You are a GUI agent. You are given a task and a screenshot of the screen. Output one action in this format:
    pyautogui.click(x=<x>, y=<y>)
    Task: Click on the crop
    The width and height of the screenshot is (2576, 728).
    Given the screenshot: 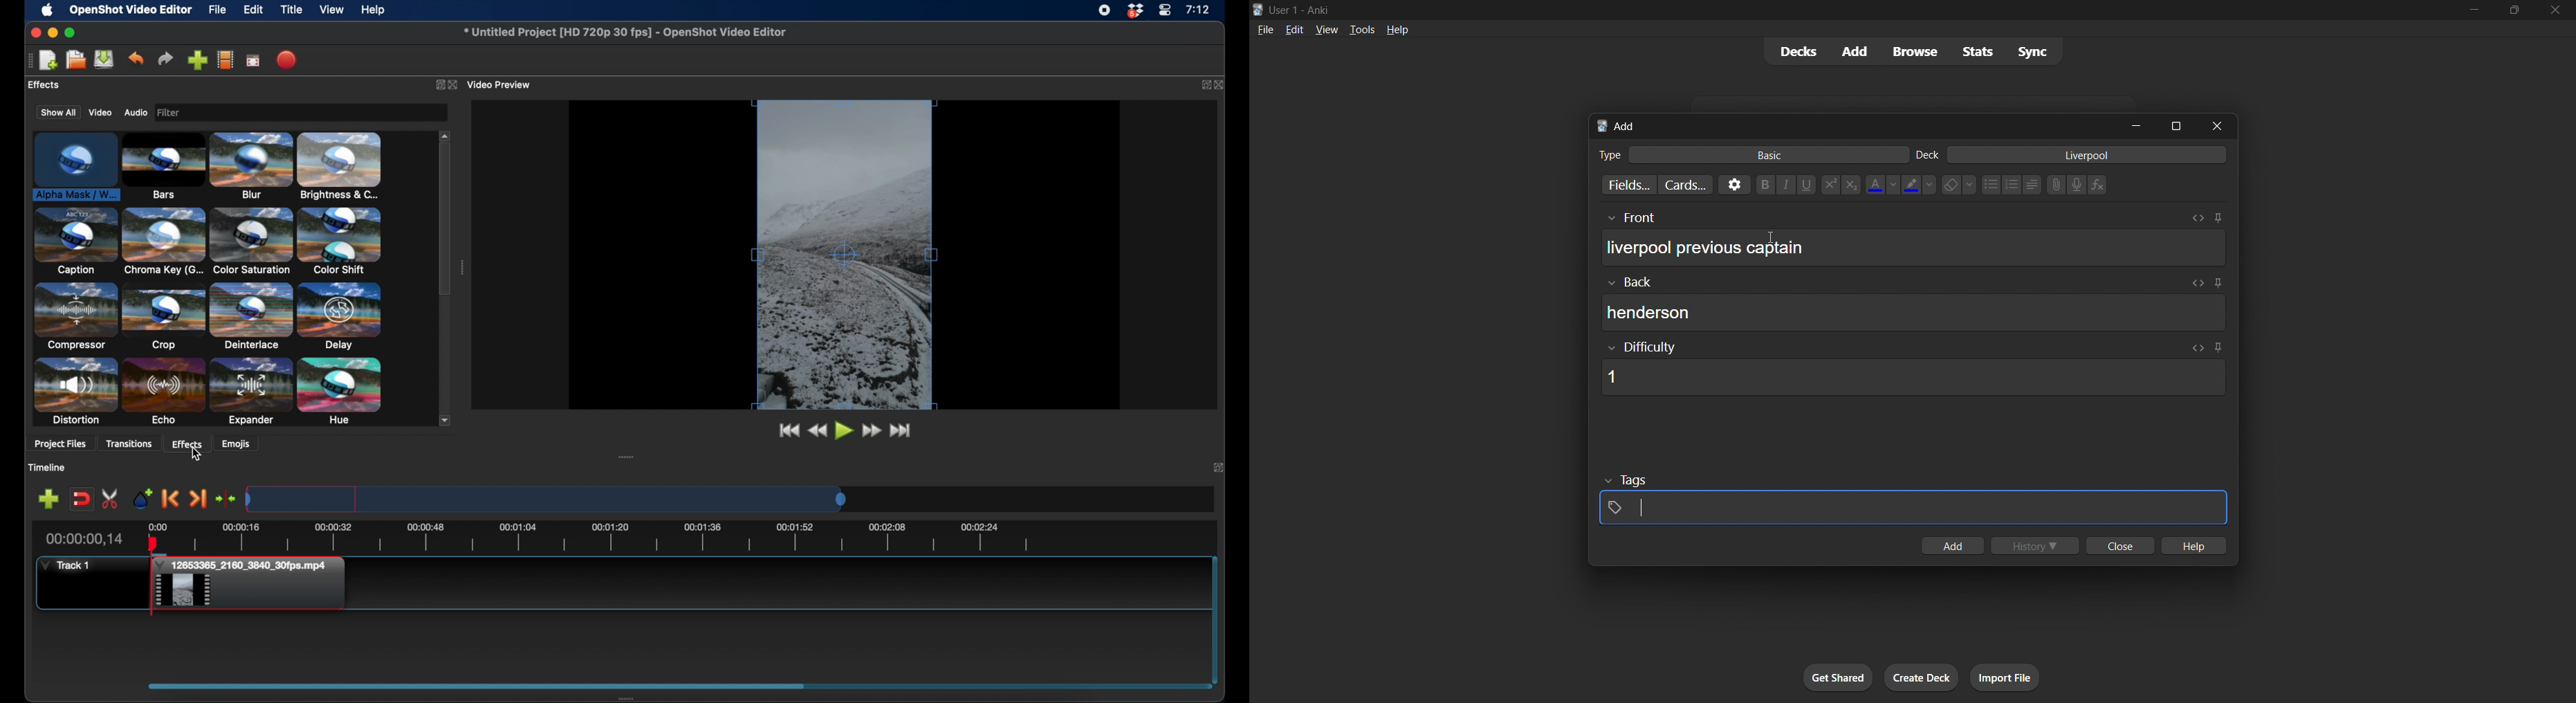 What is the action you would take?
    pyautogui.click(x=163, y=316)
    